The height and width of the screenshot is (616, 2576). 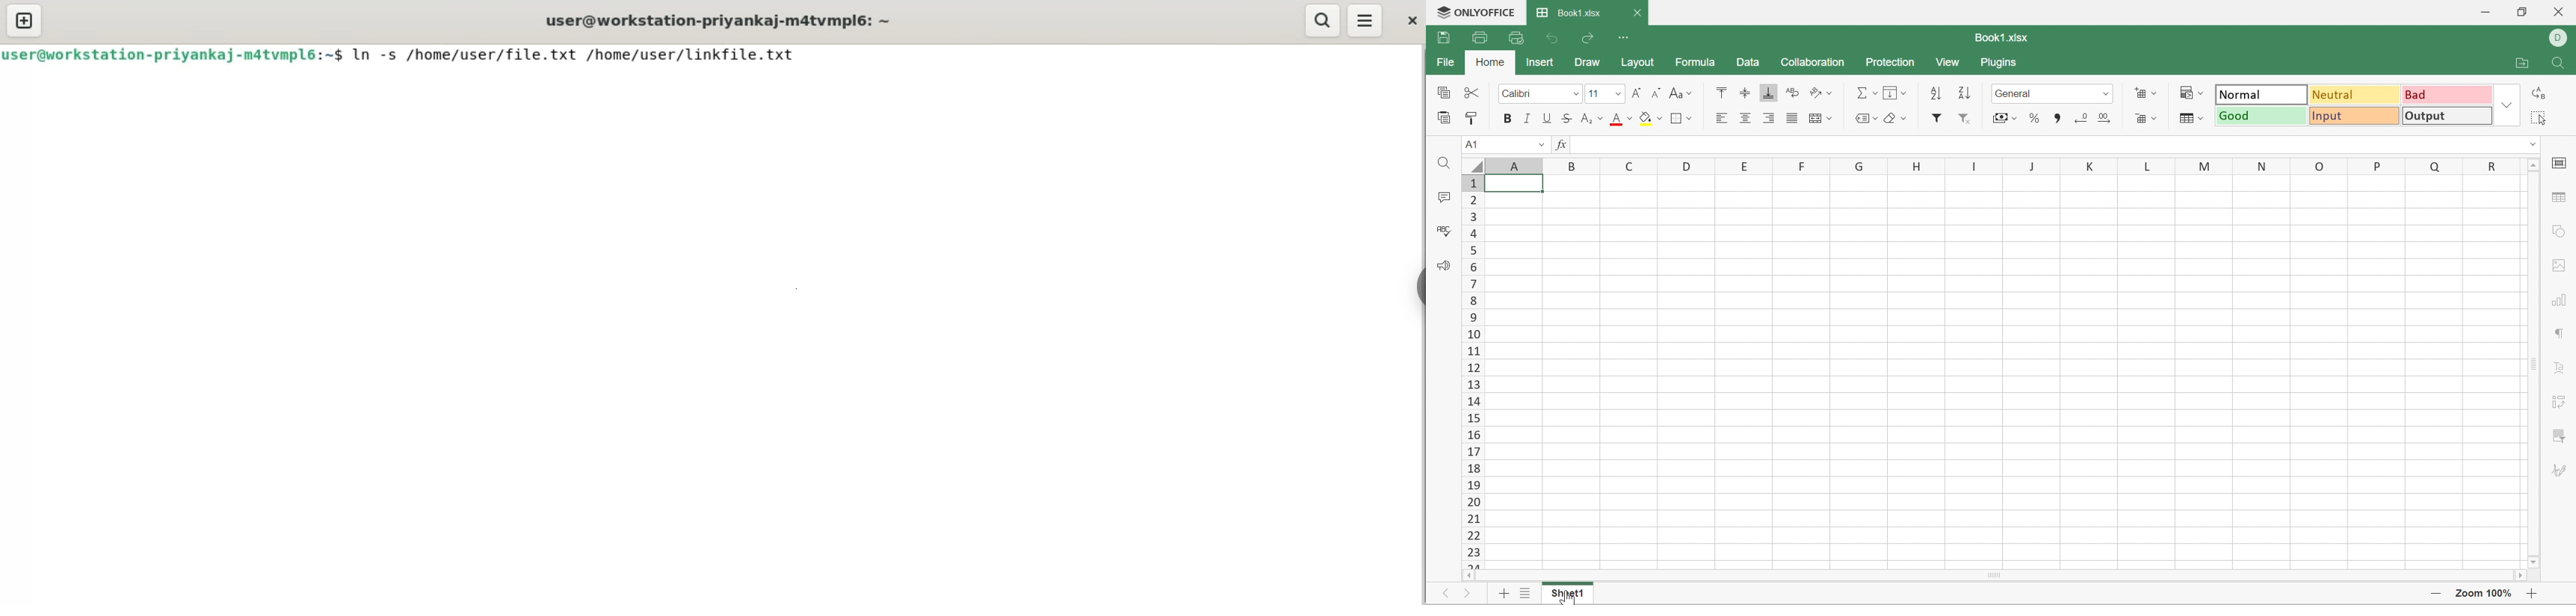 What do you see at coordinates (1651, 119) in the screenshot?
I see `Fill color` at bounding box center [1651, 119].